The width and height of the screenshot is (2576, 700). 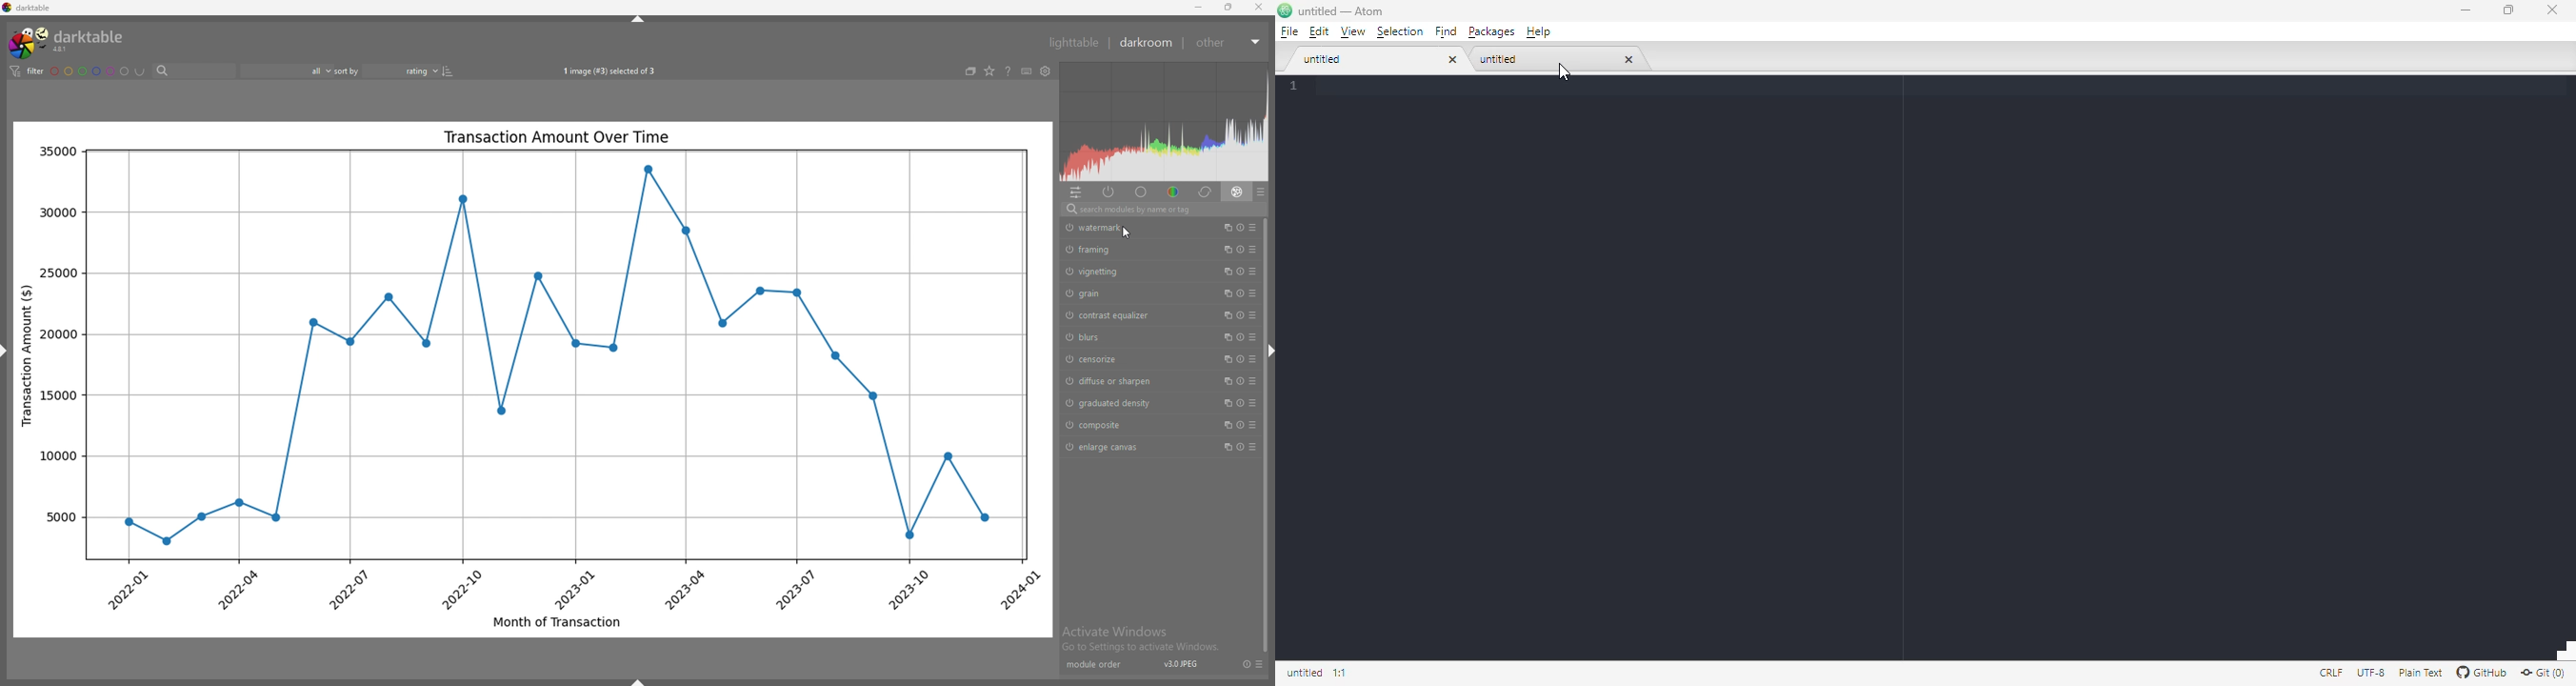 What do you see at coordinates (607, 71) in the screenshot?
I see `images selected` at bounding box center [607, 71].